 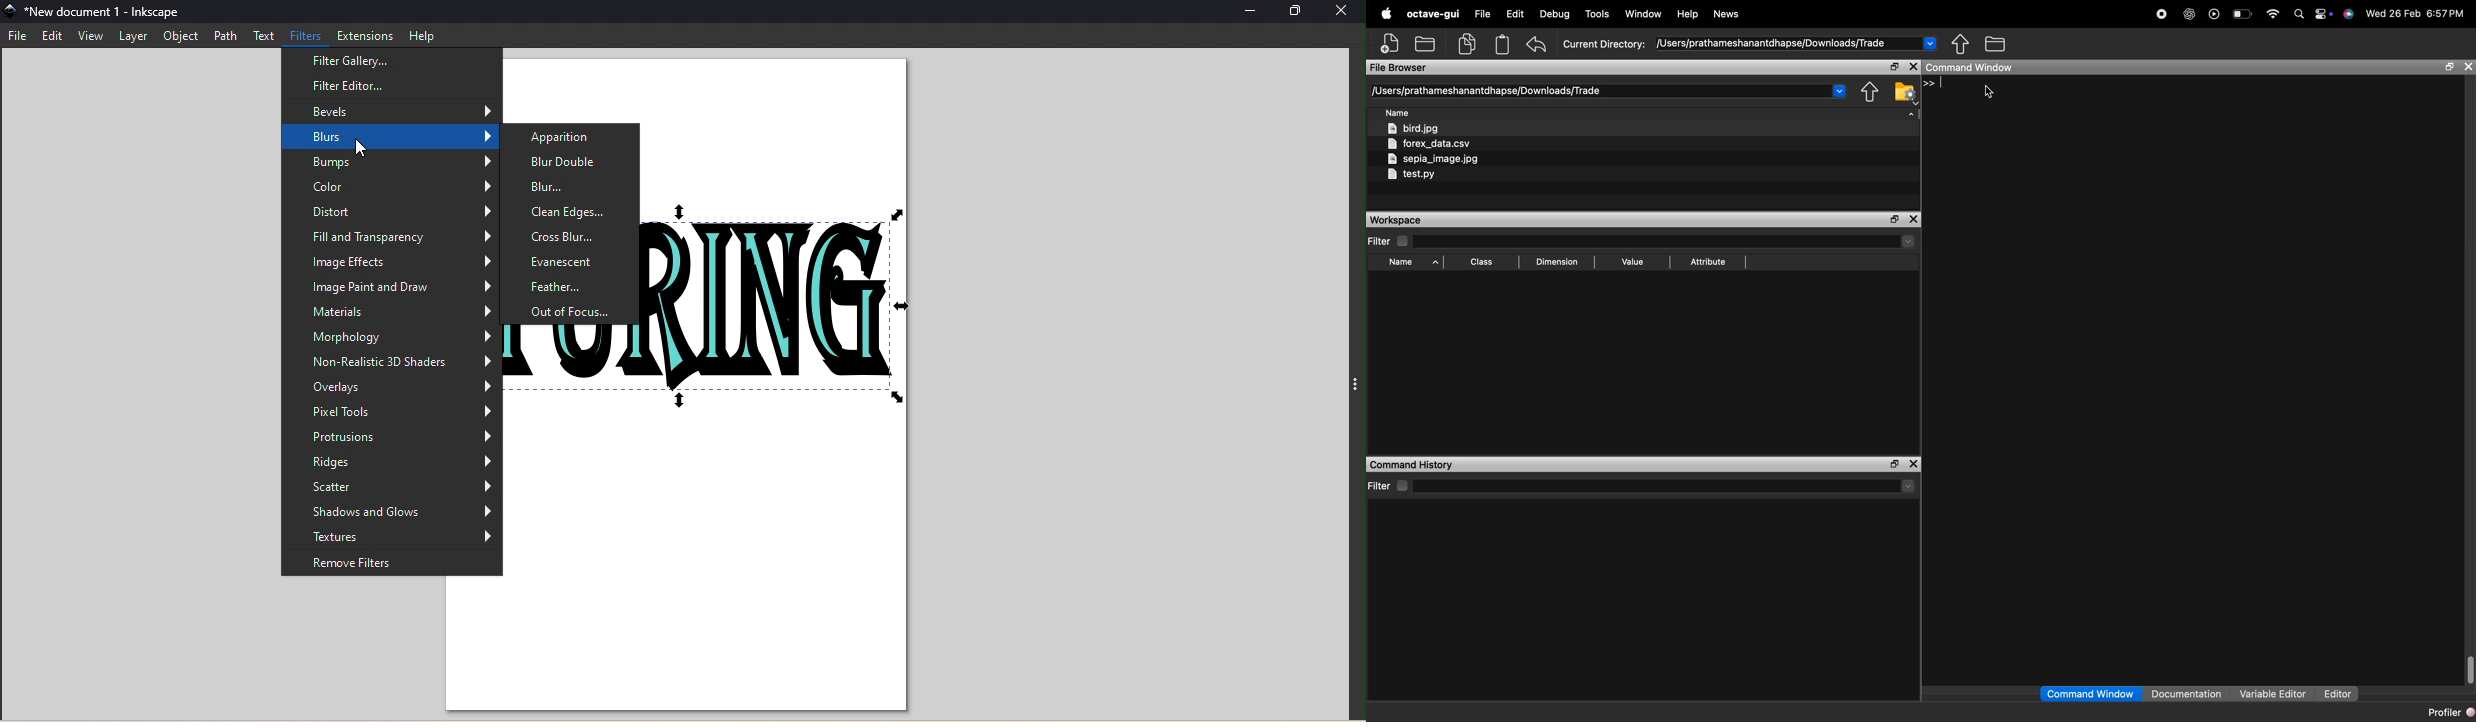 What do you see at coordinates (228, 36) in the screenshot?
I see `Path` at bounding box center [228, 36].